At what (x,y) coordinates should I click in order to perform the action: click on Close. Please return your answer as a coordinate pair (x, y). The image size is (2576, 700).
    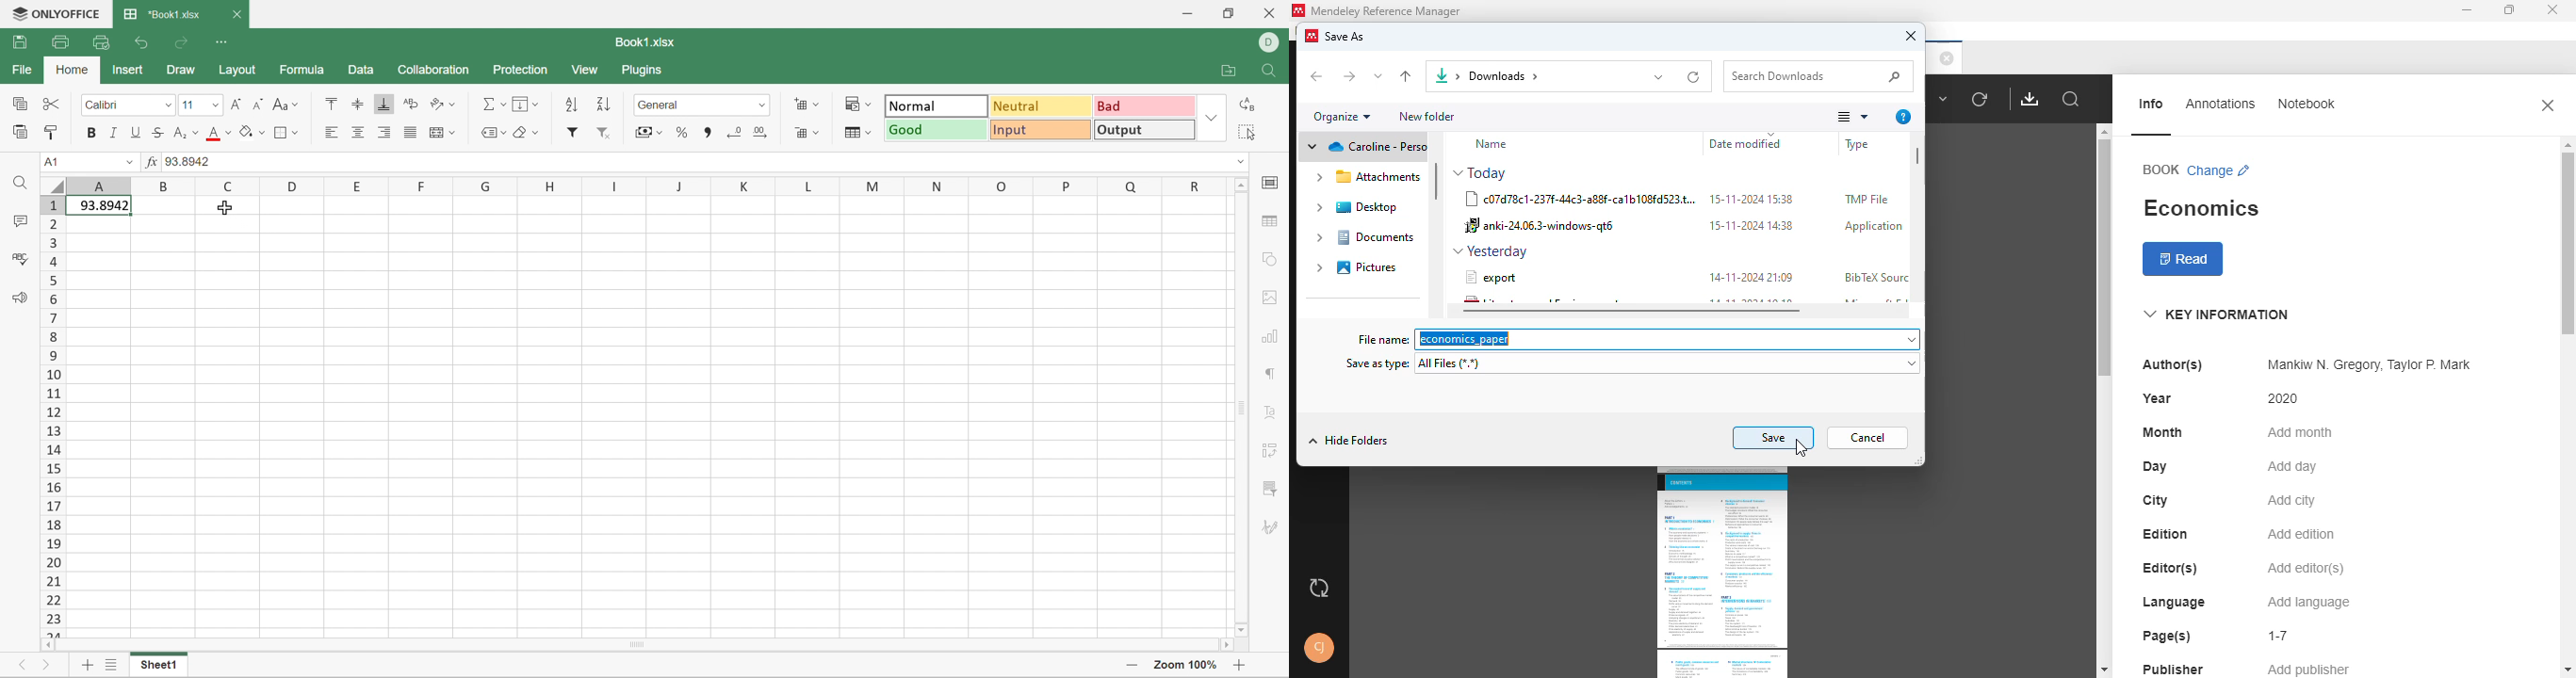
    Looking at the image, I should click on (1270, 12).